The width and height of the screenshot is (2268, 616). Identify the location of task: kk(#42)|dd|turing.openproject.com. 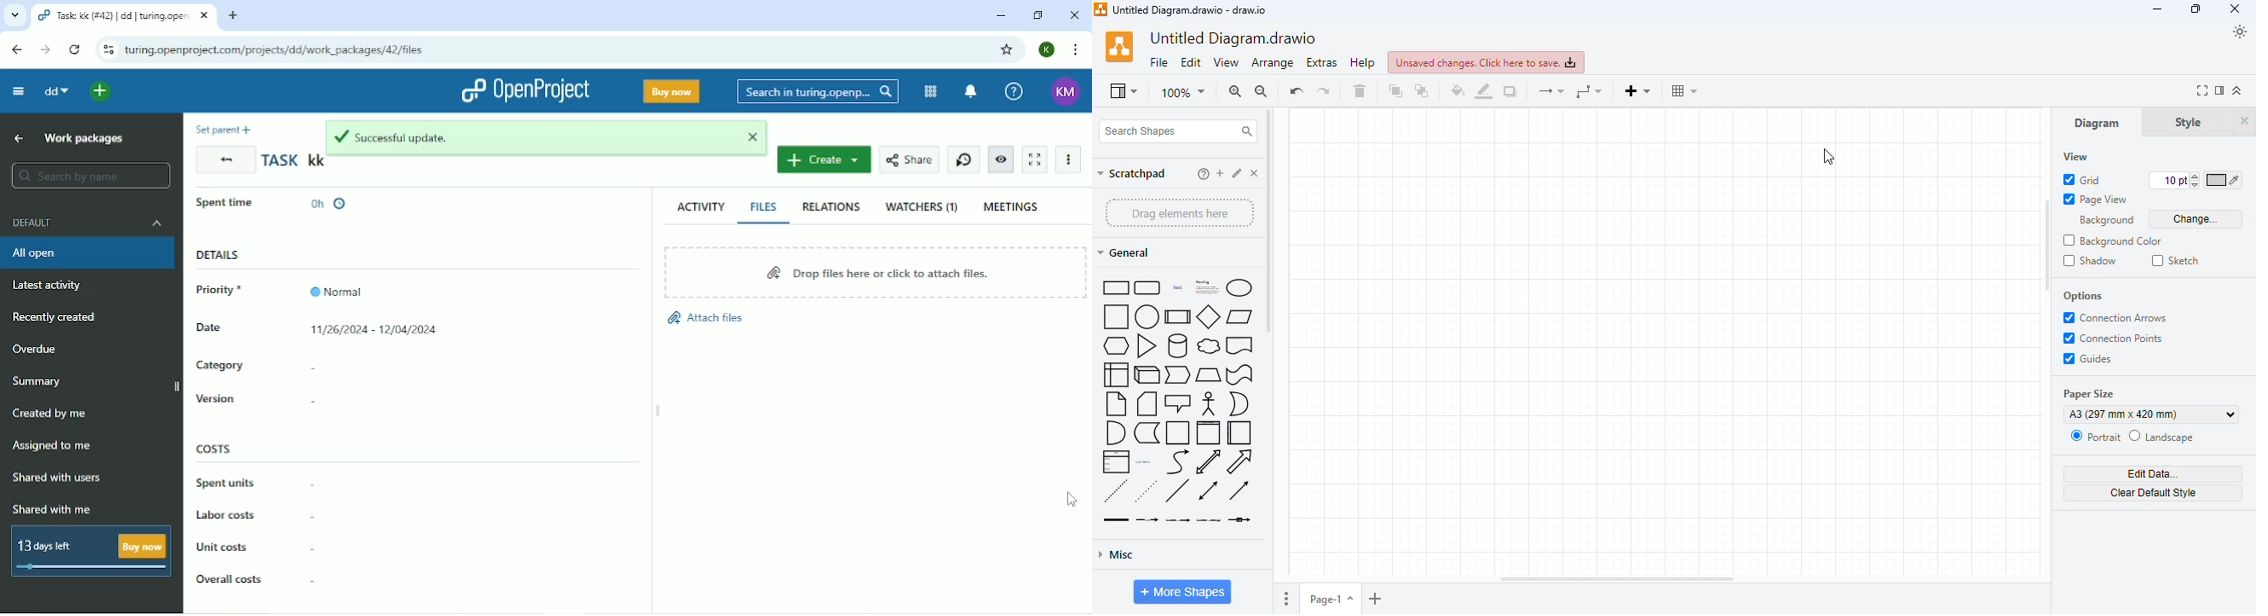
(124, 16).